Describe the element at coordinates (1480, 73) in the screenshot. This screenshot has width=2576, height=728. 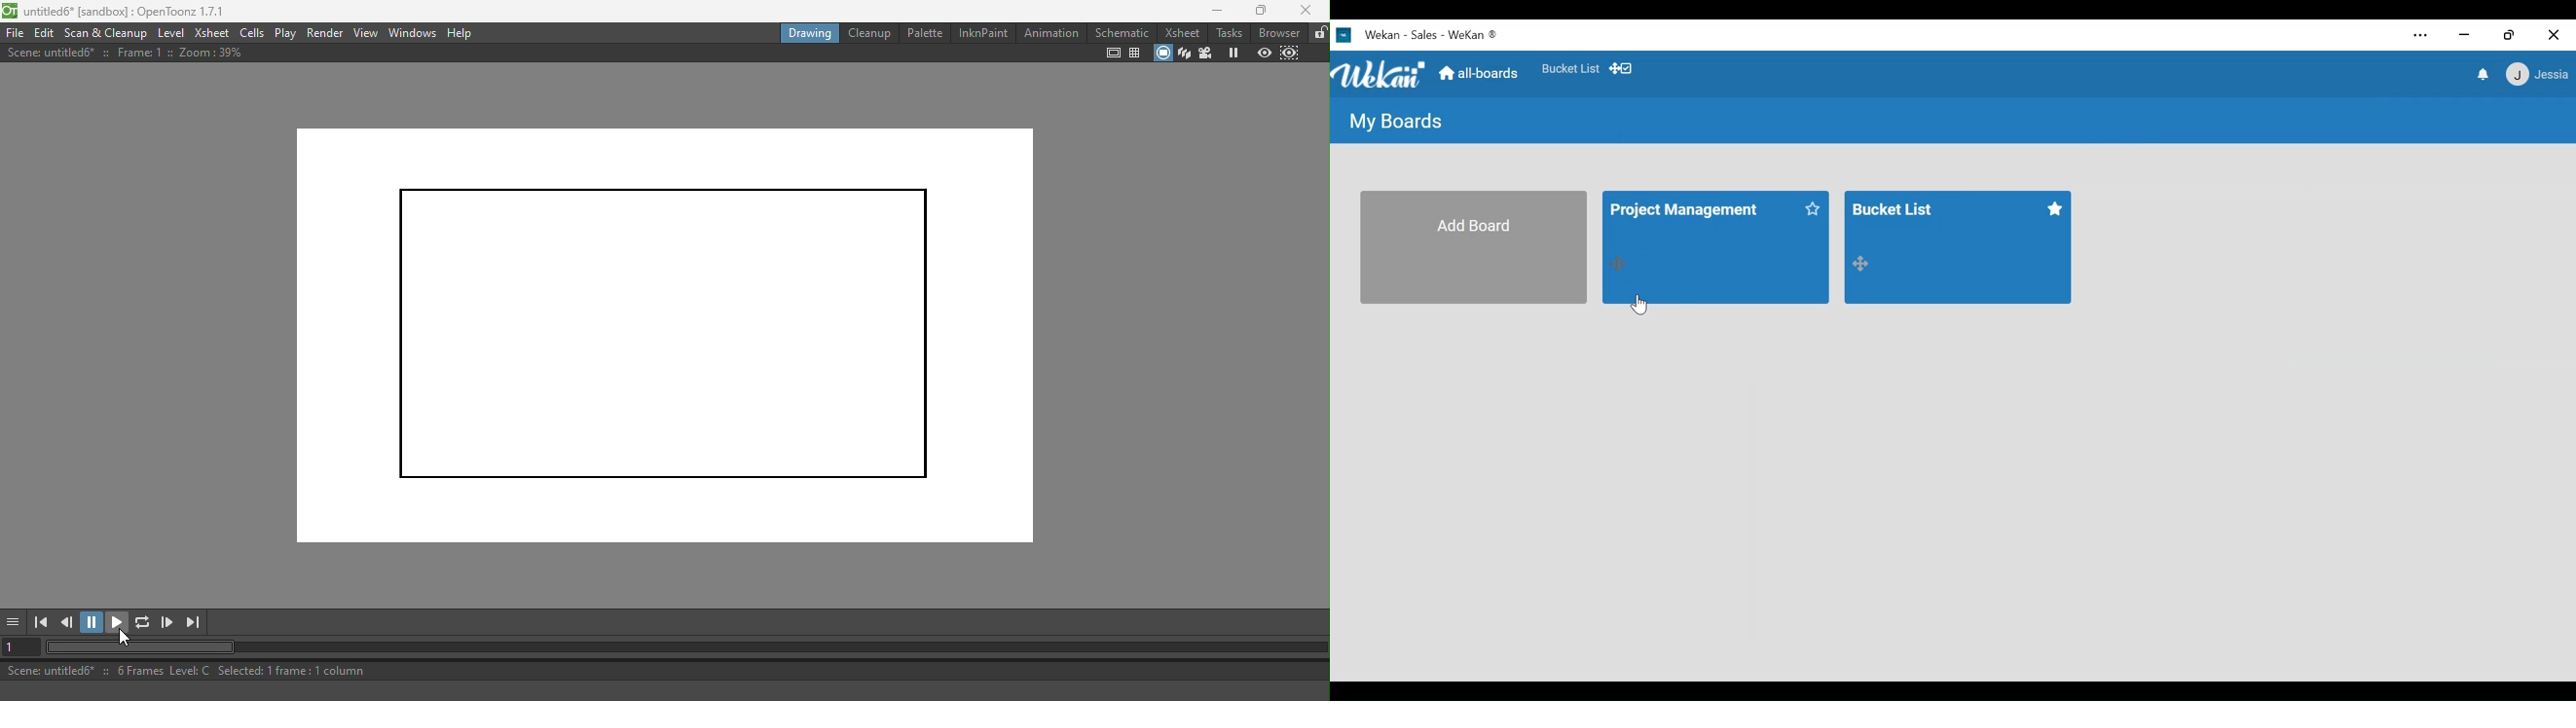
I see `all boards` at that location.